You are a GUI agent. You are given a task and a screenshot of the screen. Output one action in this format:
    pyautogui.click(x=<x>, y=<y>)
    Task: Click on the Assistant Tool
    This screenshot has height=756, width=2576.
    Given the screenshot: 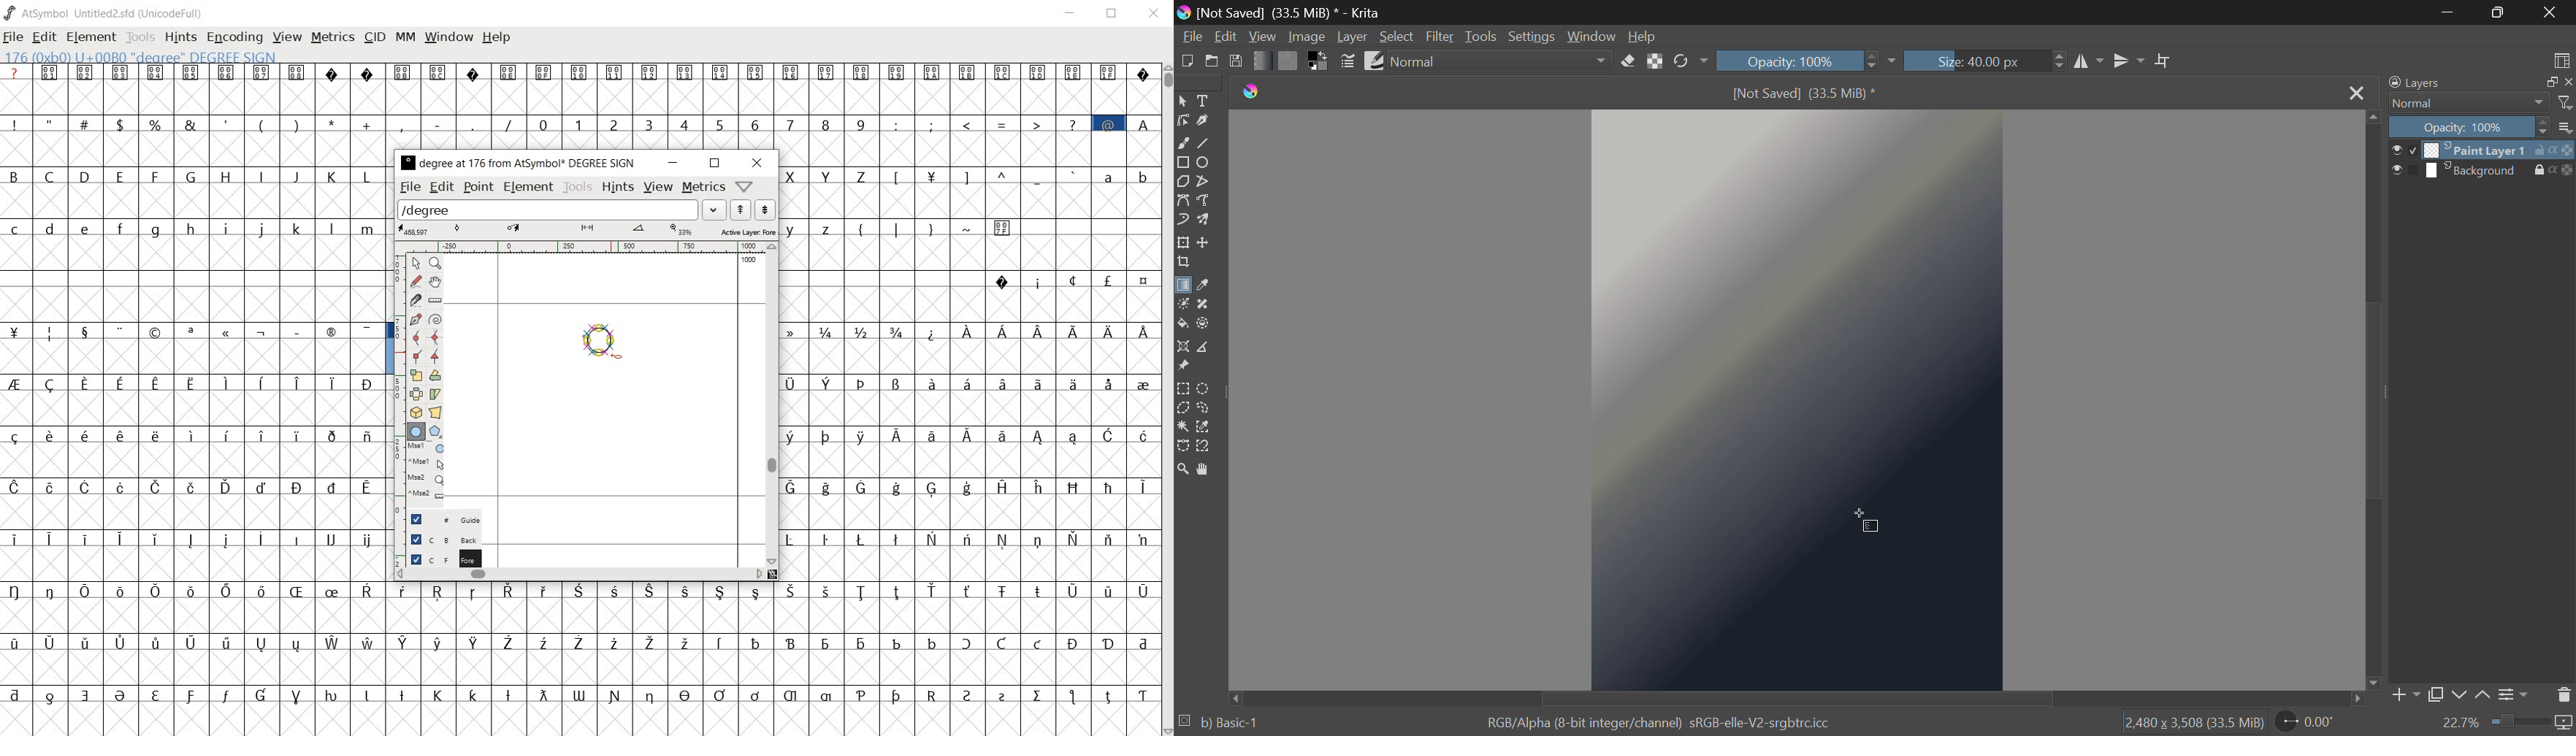 What is the action you would take?
    pyautogui.click(x=1183, y=348)
    